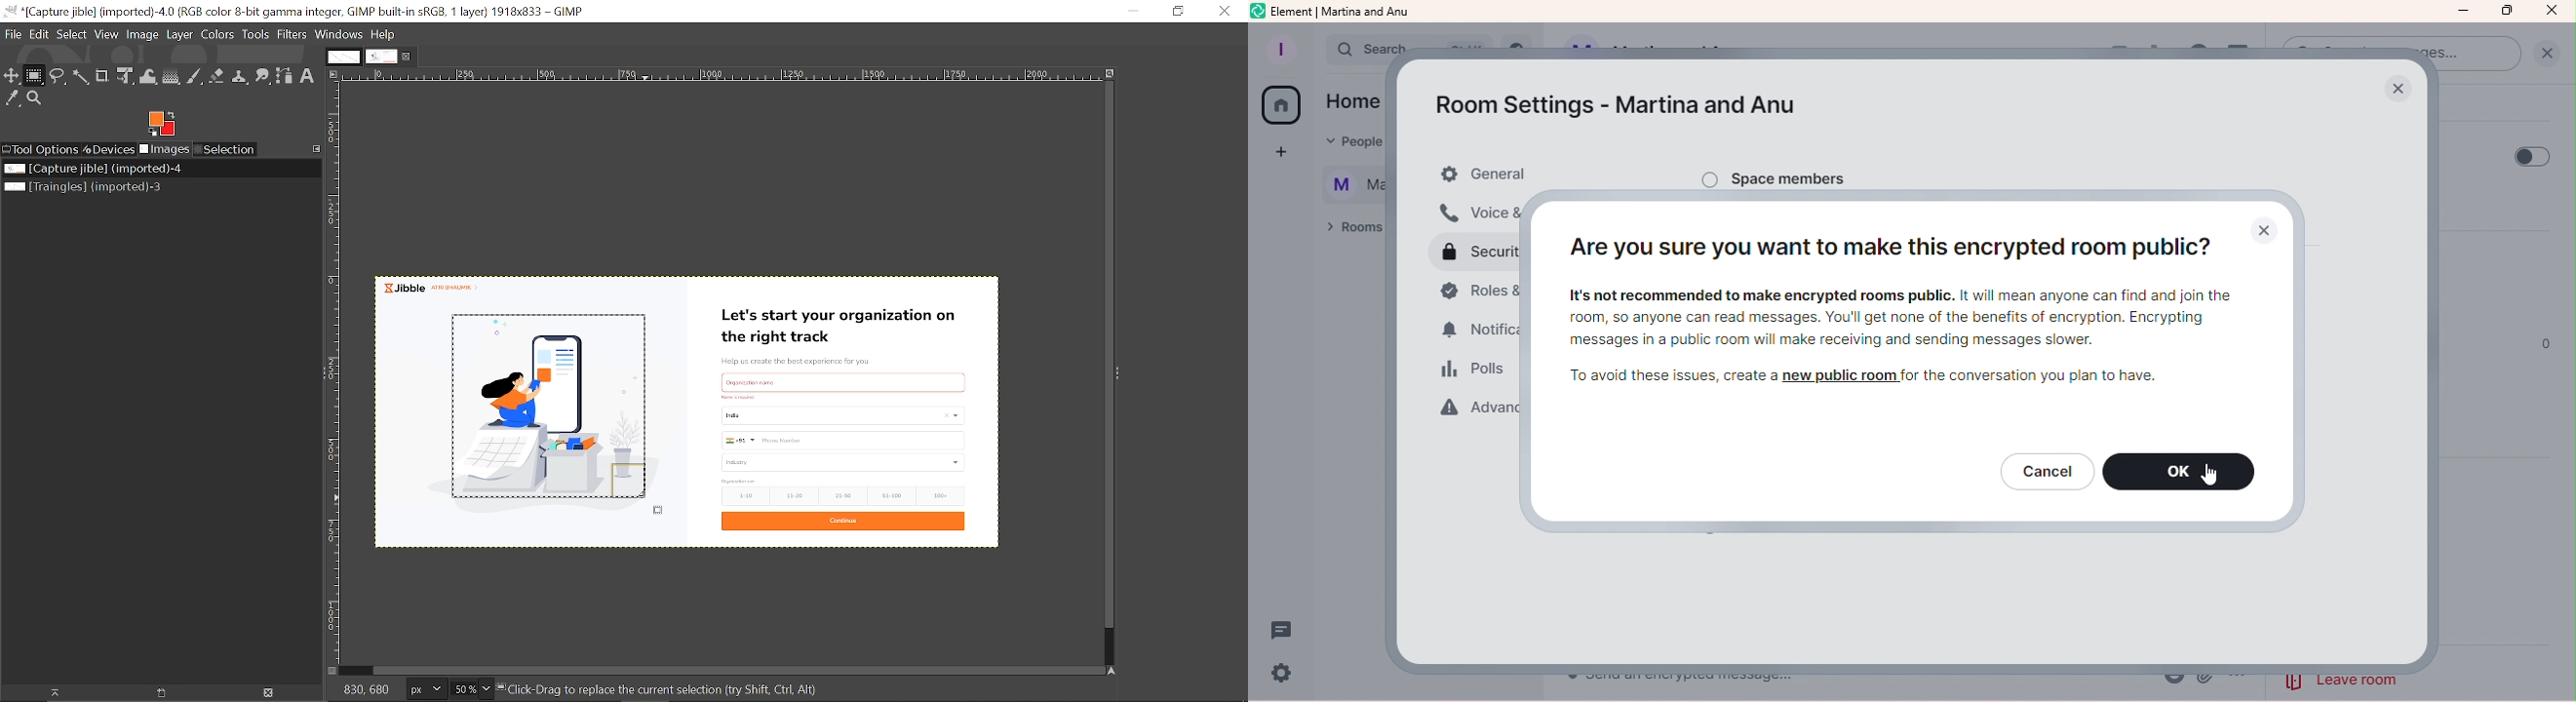 This screenshot has height=728, width=2576. Describe the element at coordinates (1285, 156) in the screenshot. I see `Create a space` at that location.